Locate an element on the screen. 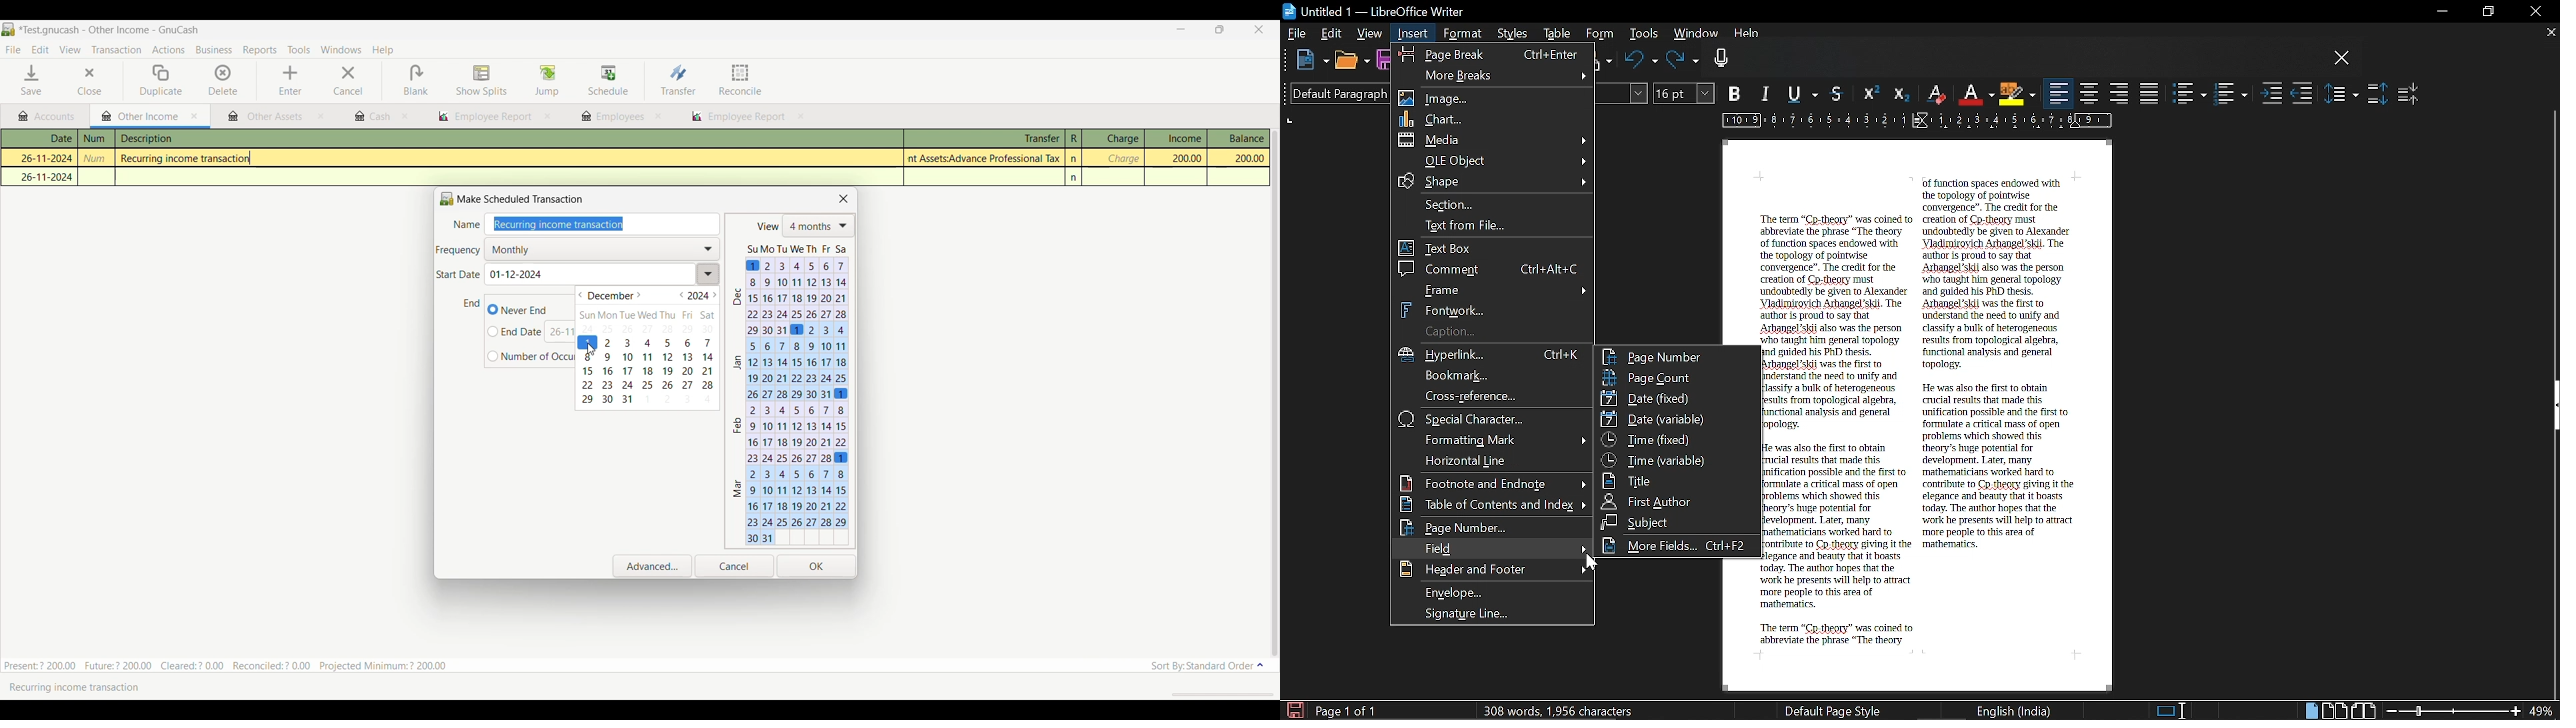  Close interface is located at coordinates (1257, 31).